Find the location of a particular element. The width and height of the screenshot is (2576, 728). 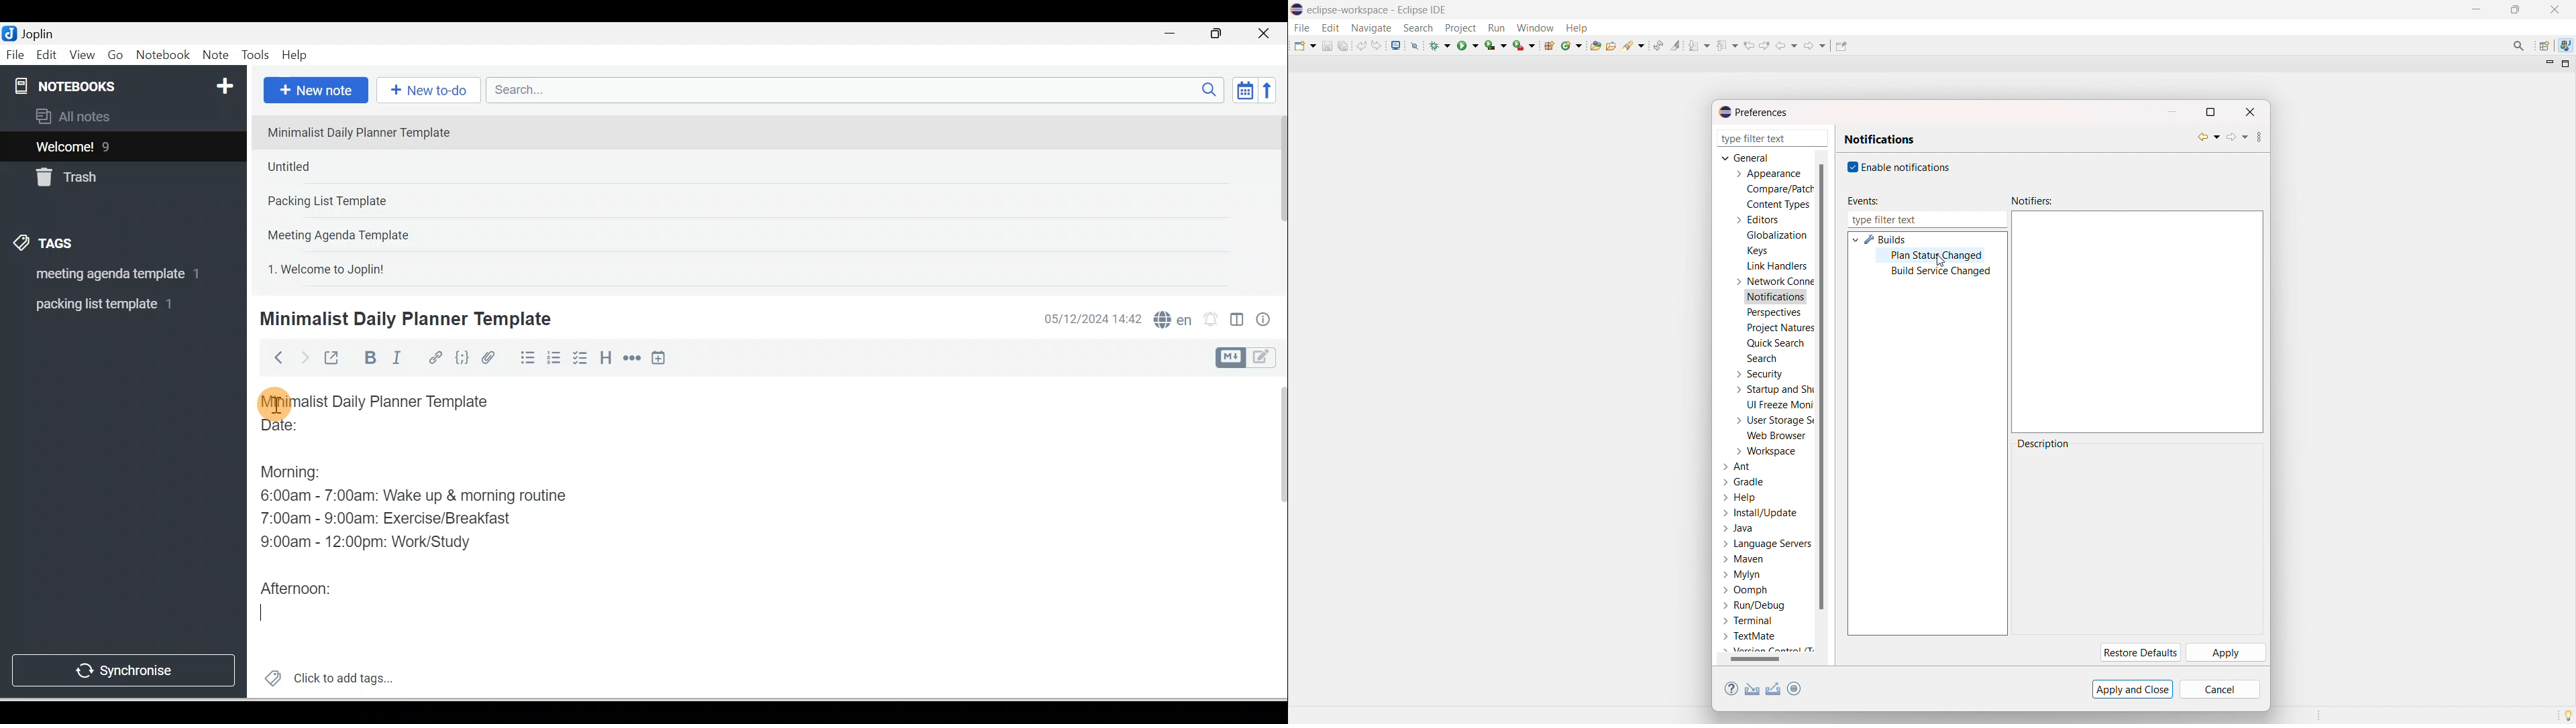

Horizontal rule is located at coordinates (633, 358).